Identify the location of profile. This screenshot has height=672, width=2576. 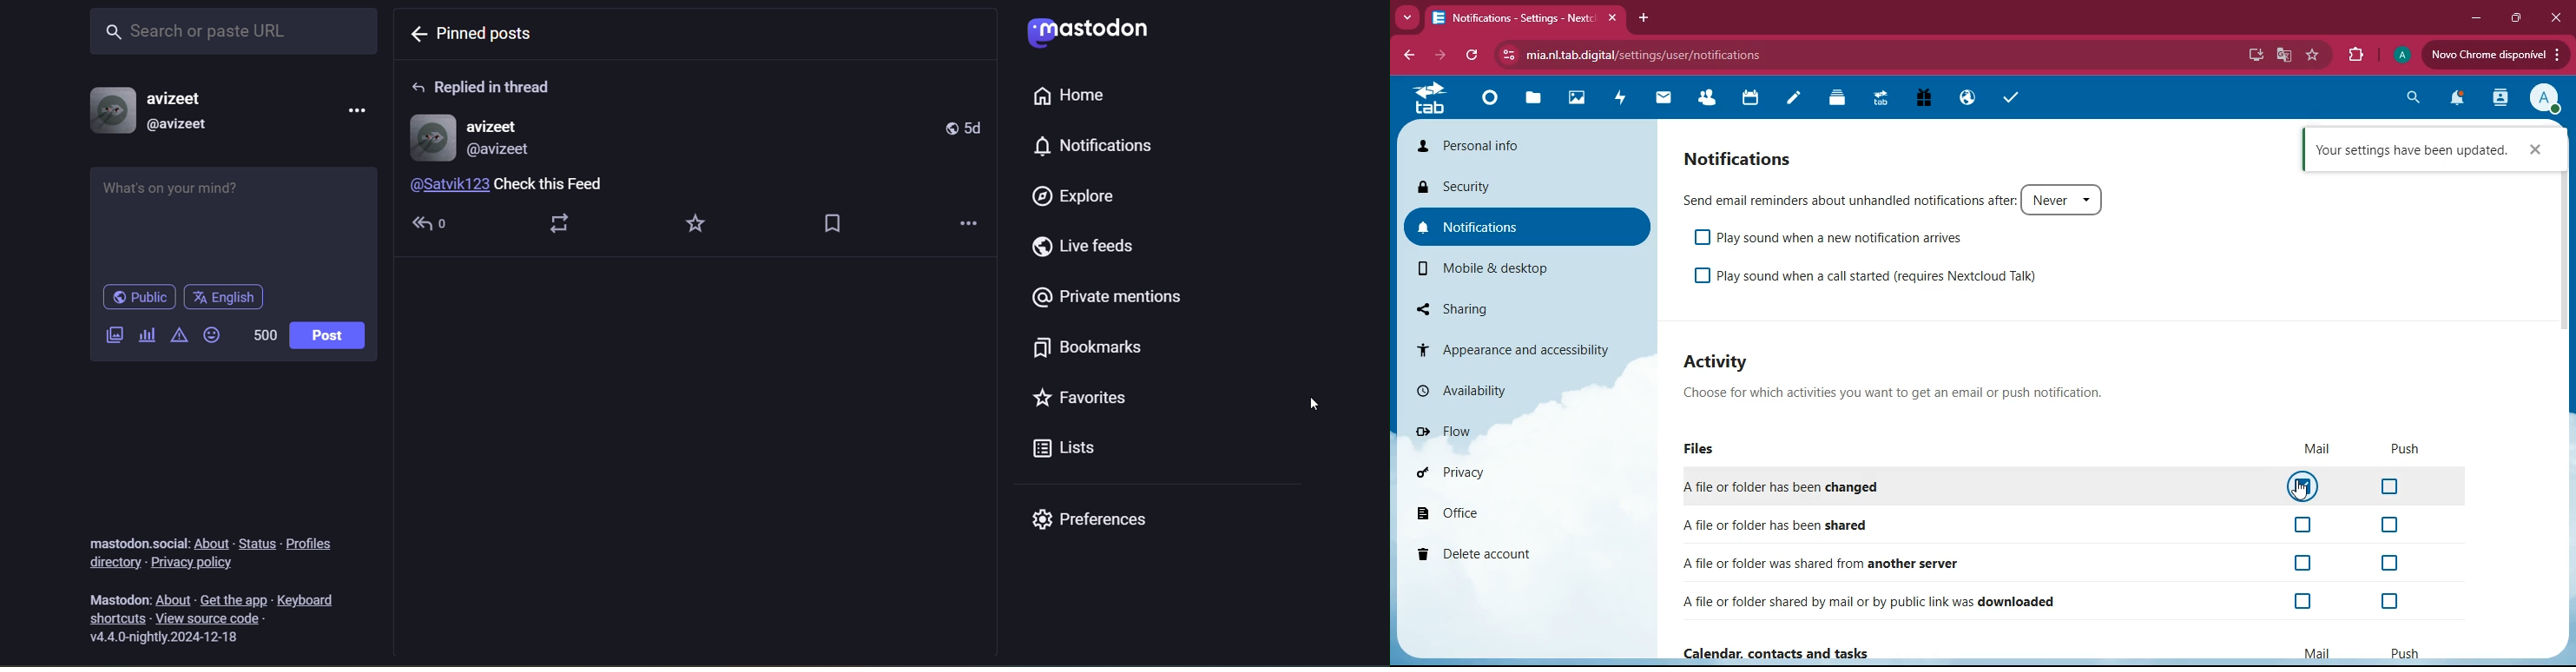
(2401, 56).